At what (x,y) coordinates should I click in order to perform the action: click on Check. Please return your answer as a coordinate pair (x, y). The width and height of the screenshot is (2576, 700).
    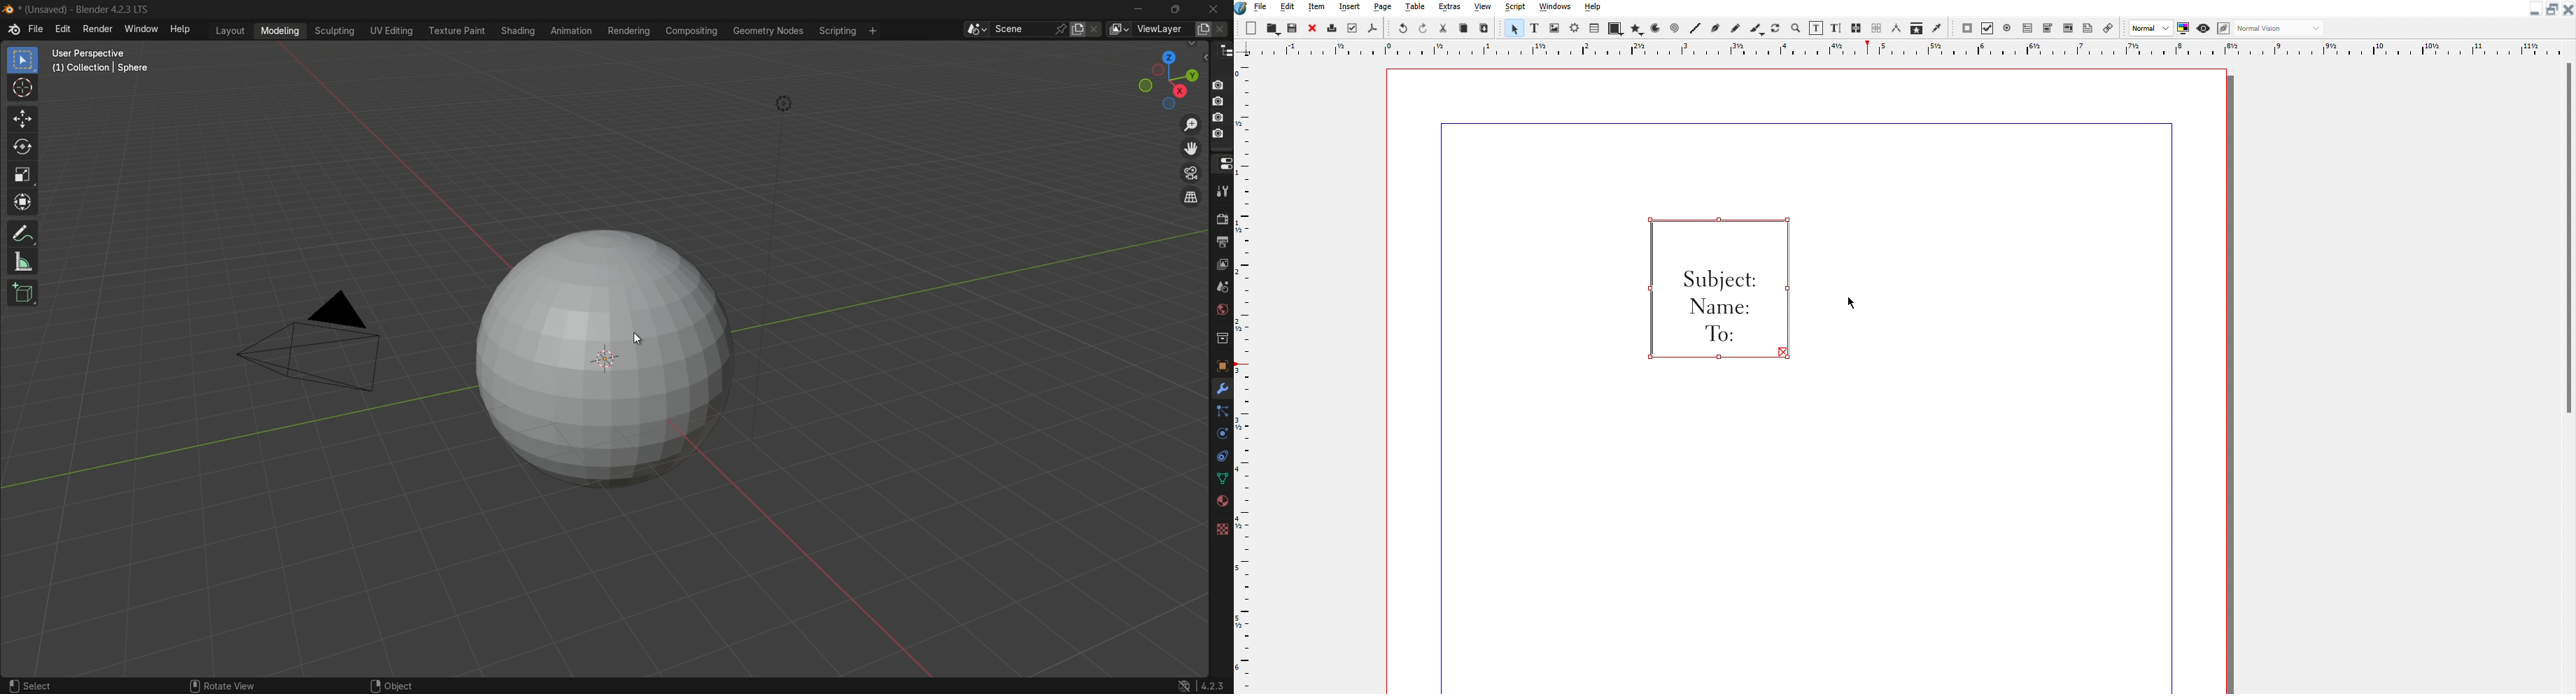
    Looking at the image, I should click on (1351, 28).